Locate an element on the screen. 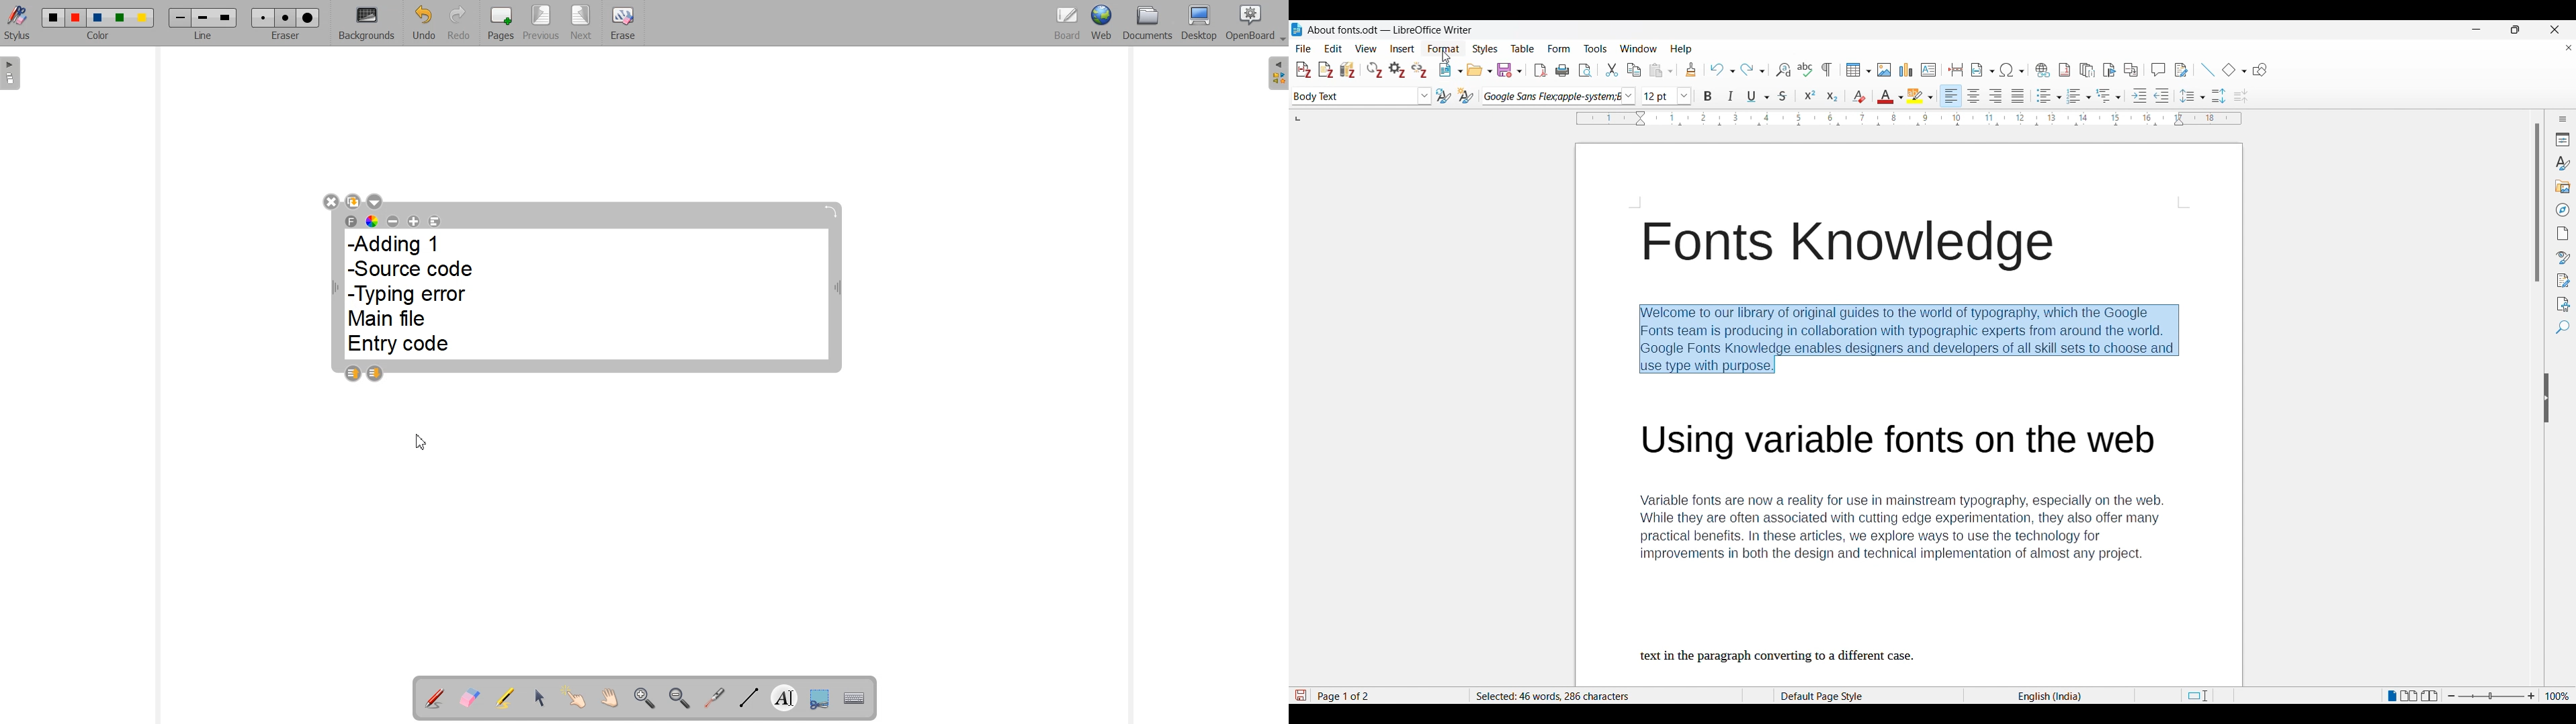 This screenshot has width=2576, height=728. Variable fonts are now a reality for use in mainstream typography, especially on the web.
While they are often associated with cutting edge experimentation, they also offer many
practical benefits. In these articles, we explore ways to use the technology for
improvements in both the design and technical implementation of almost any project.
text in the paragraph converting to a different case. is located at coordinates (1918, 543).